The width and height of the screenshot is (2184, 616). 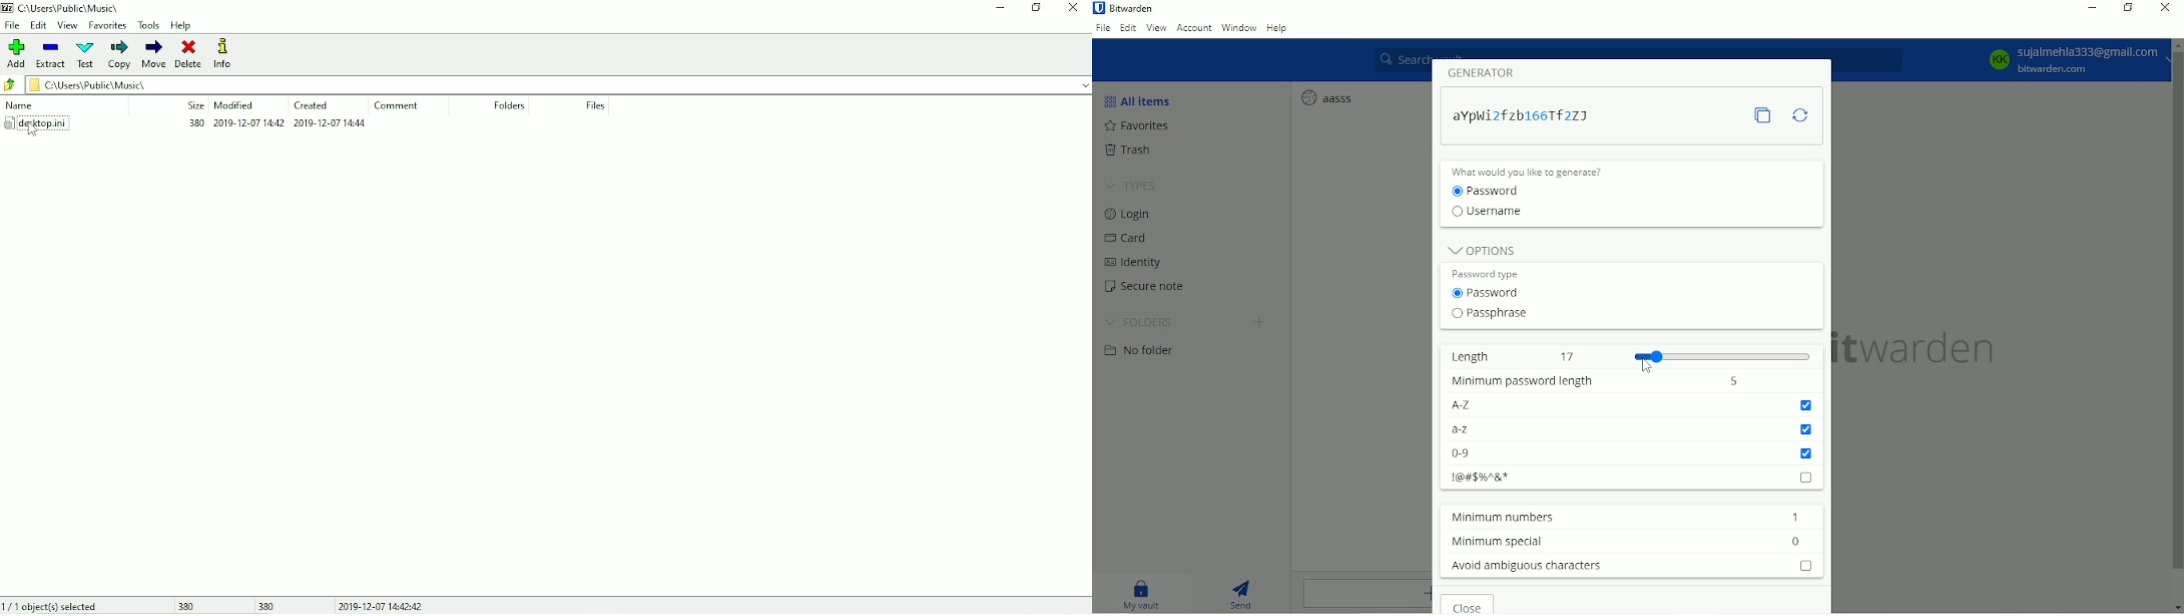 I want to click on Size, so click(x=195, y=105).